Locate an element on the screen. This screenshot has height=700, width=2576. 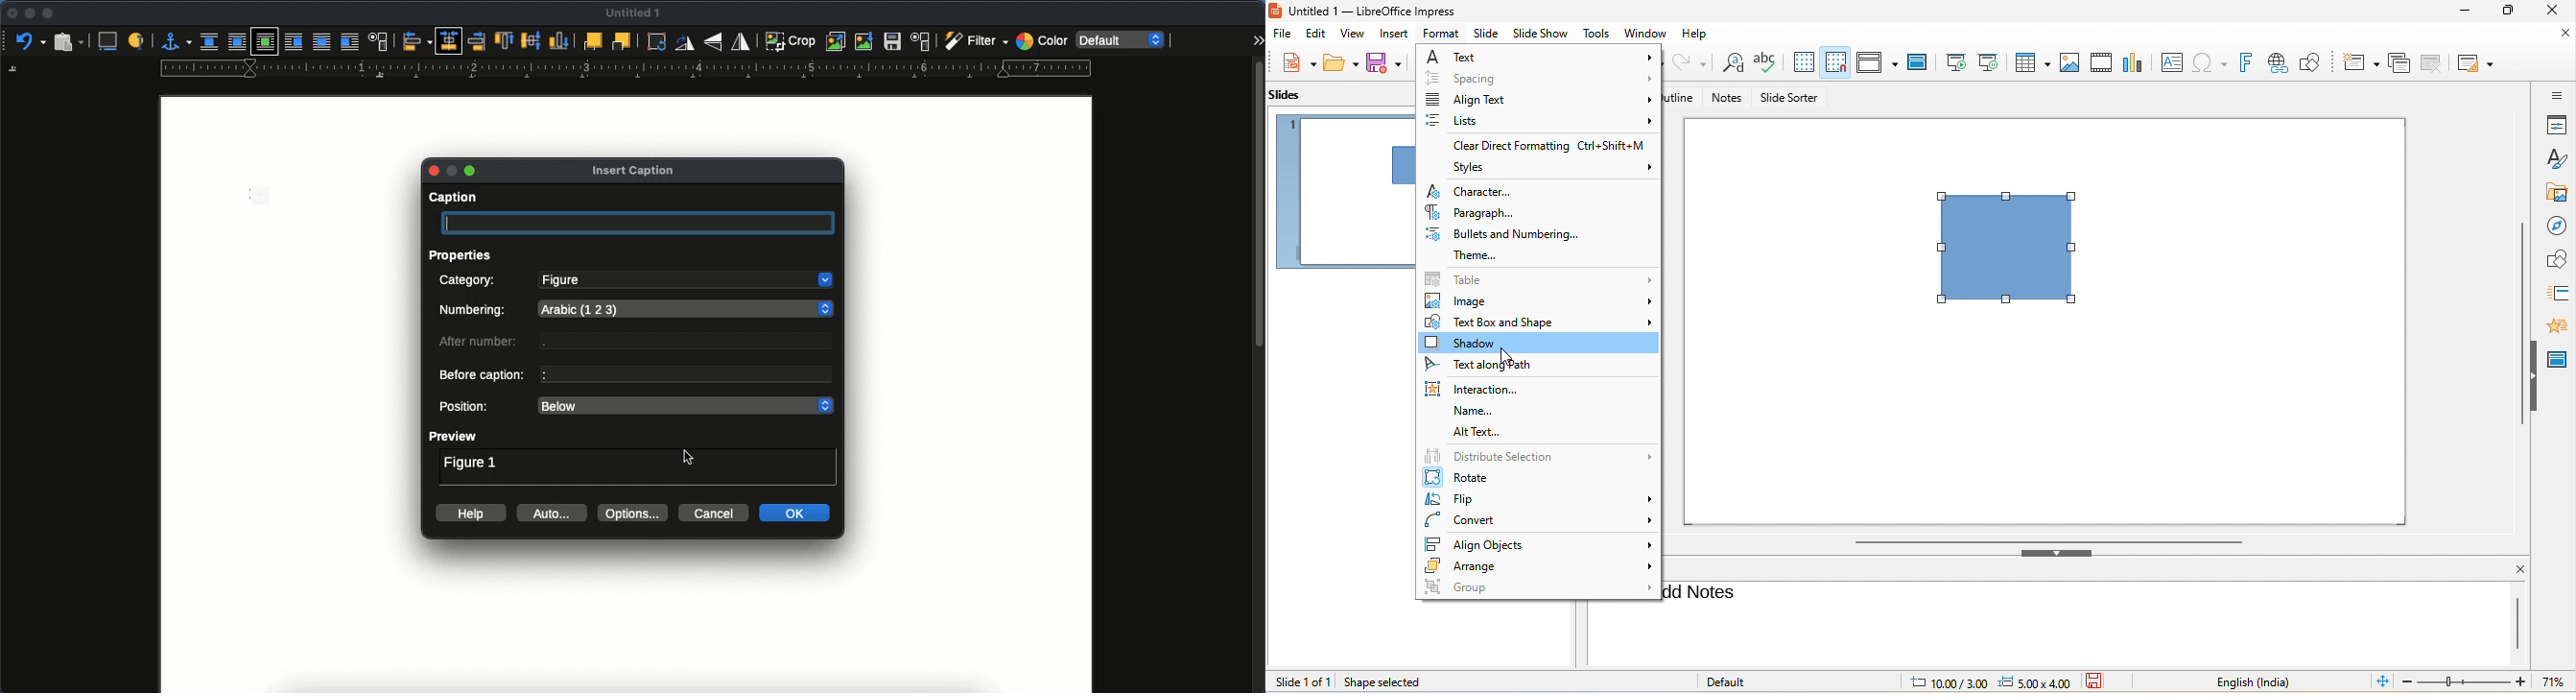
close is located at coordinates (2556, 37).